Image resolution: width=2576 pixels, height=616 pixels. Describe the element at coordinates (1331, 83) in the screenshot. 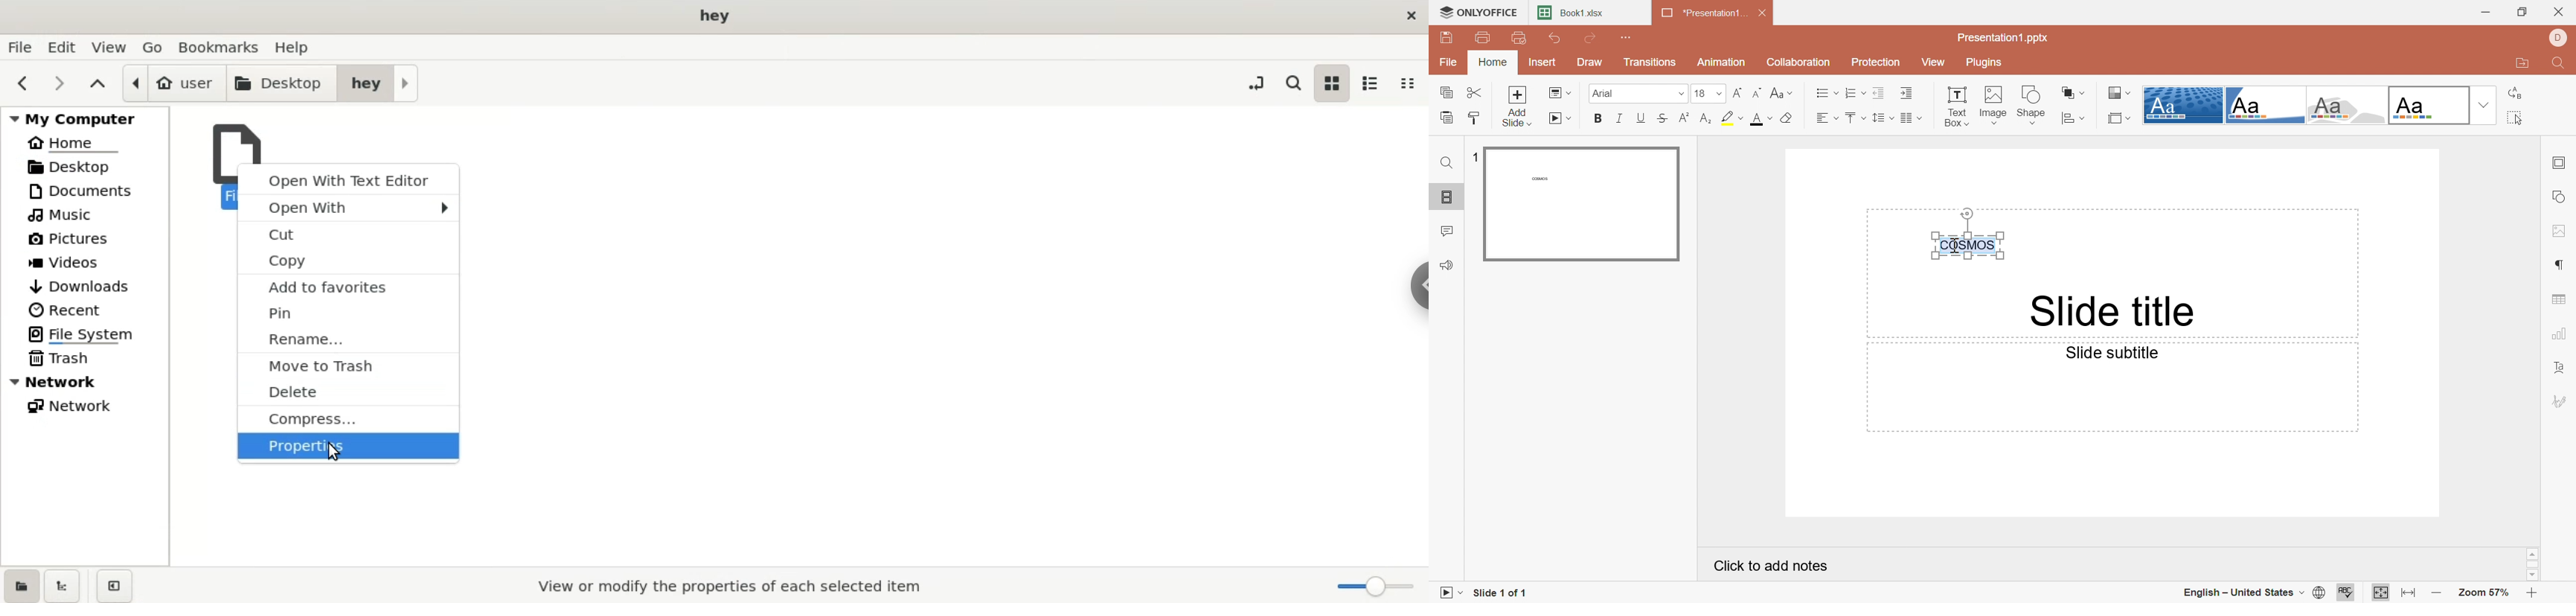

I see `icon view` at that location.